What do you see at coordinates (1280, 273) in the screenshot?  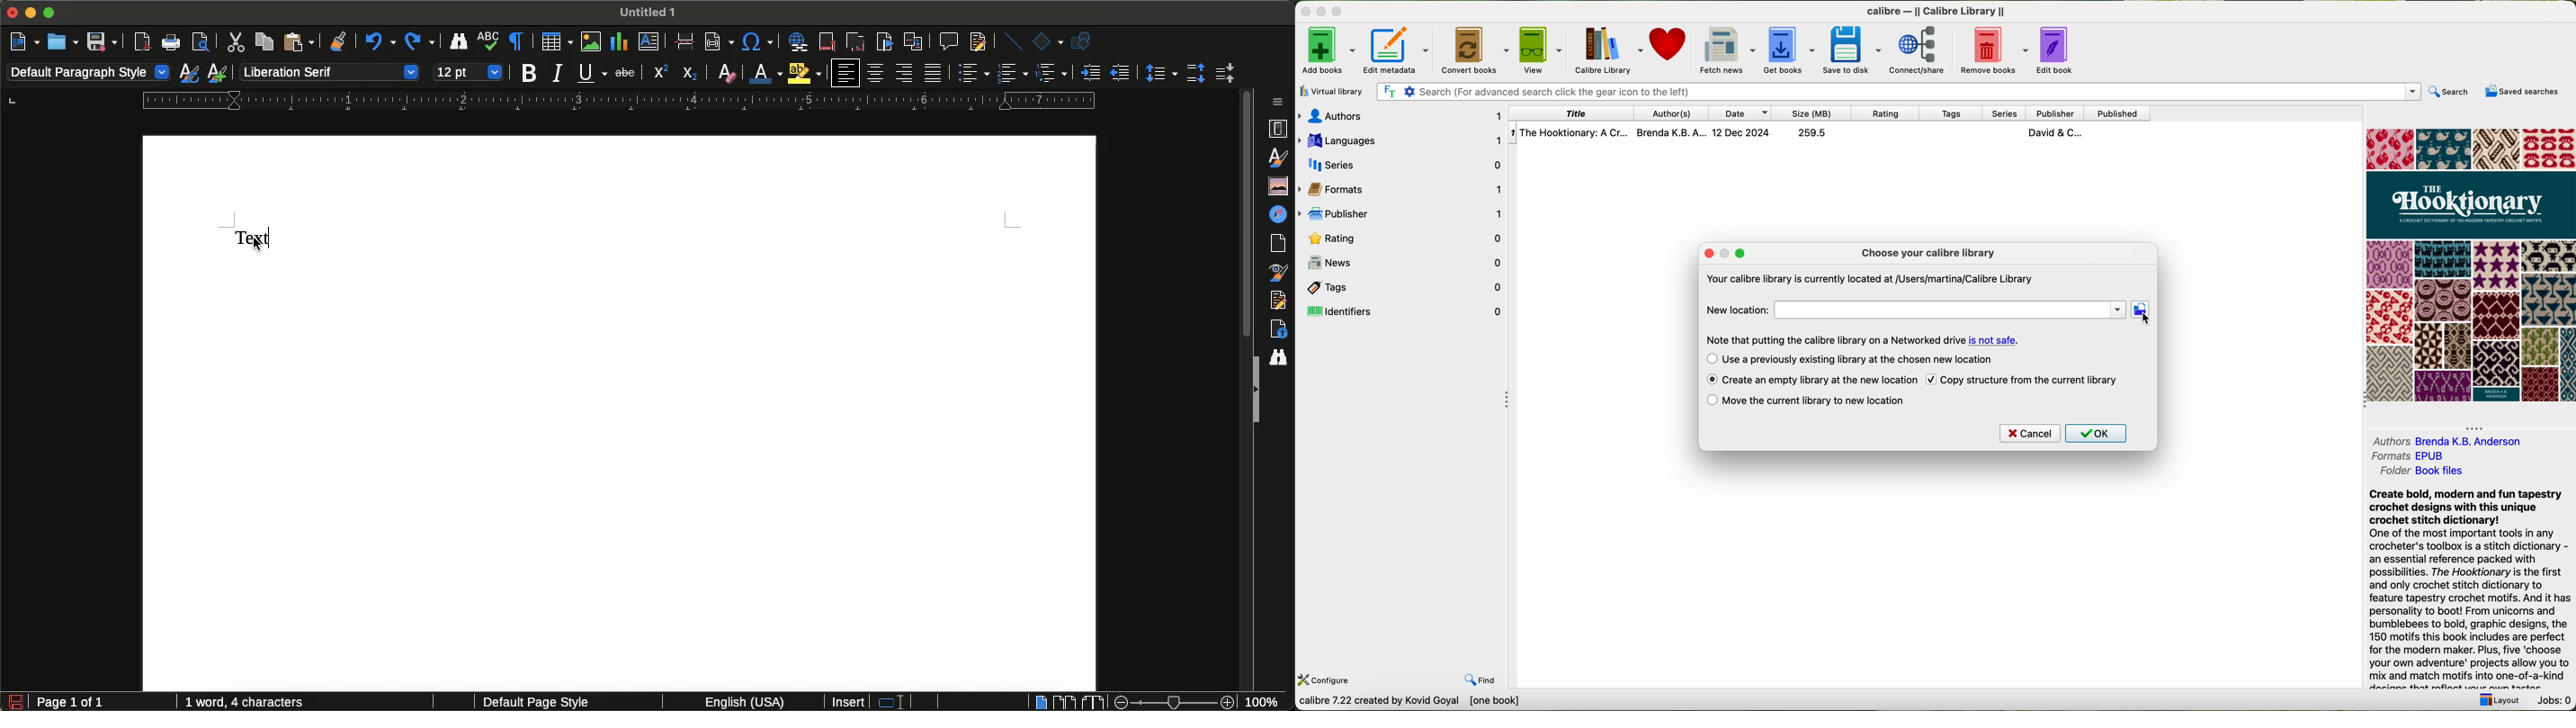 I see `Style inspector` at bounding box center [1280, 273].